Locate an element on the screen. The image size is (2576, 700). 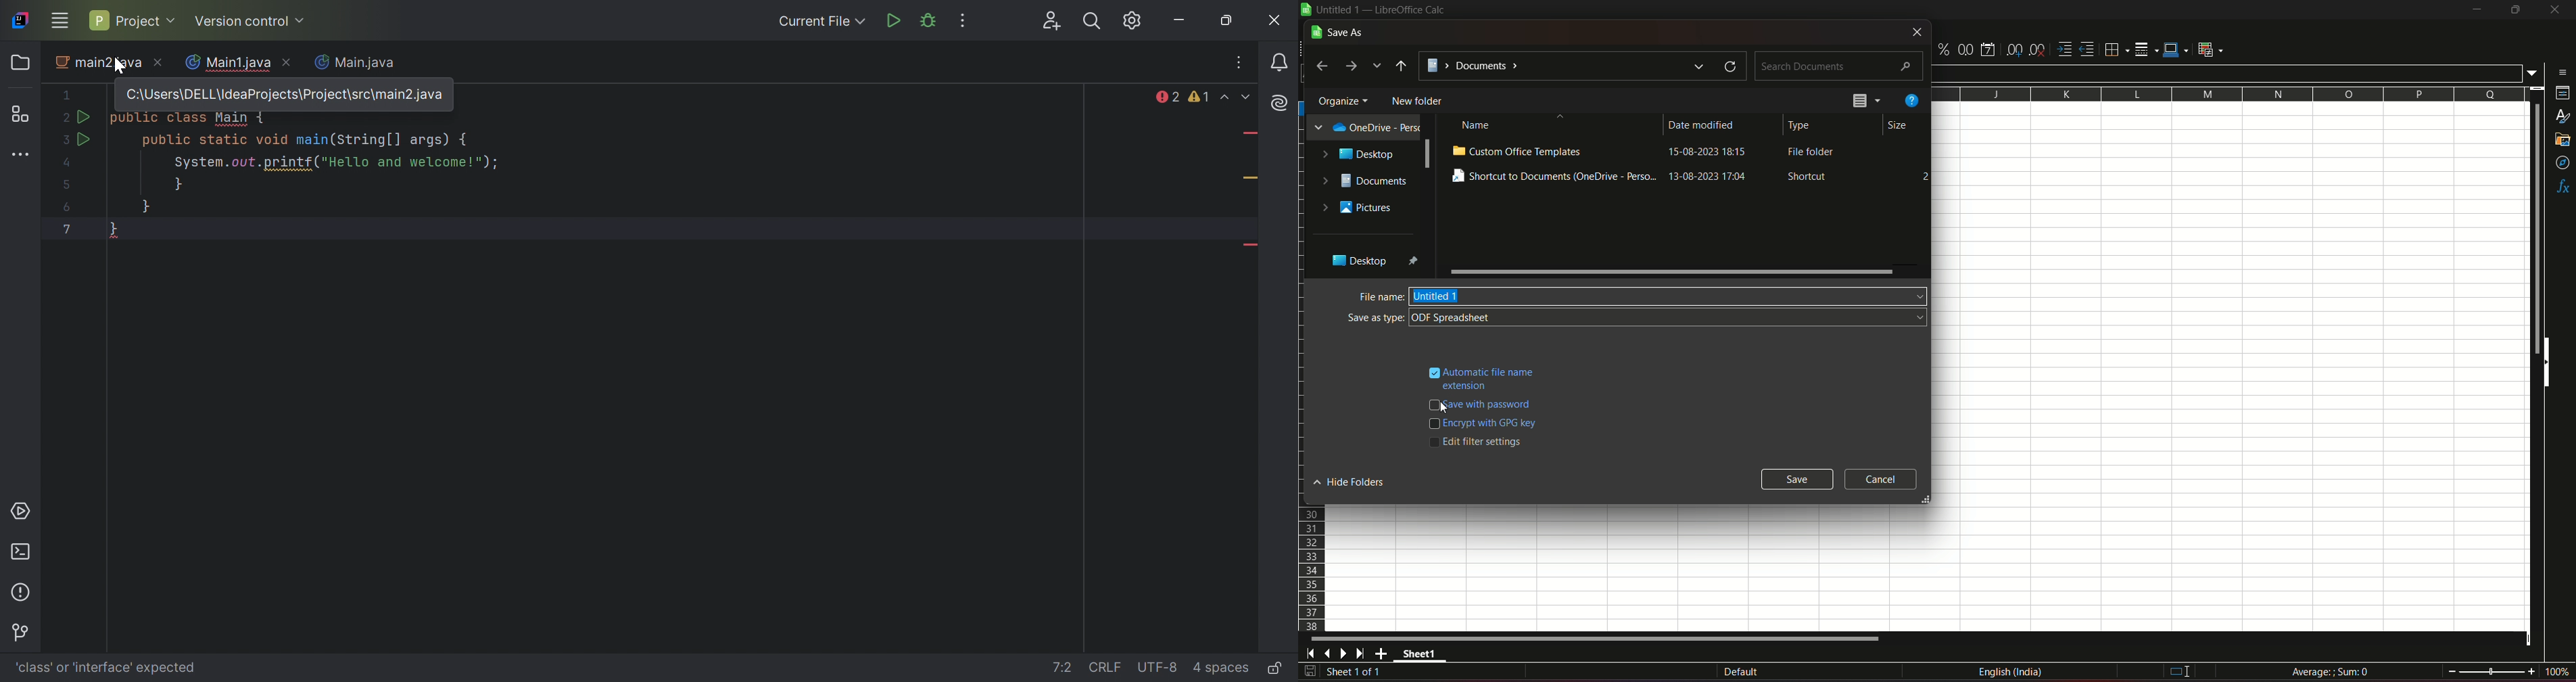
save as type: is located at coordinates (1375, 318).